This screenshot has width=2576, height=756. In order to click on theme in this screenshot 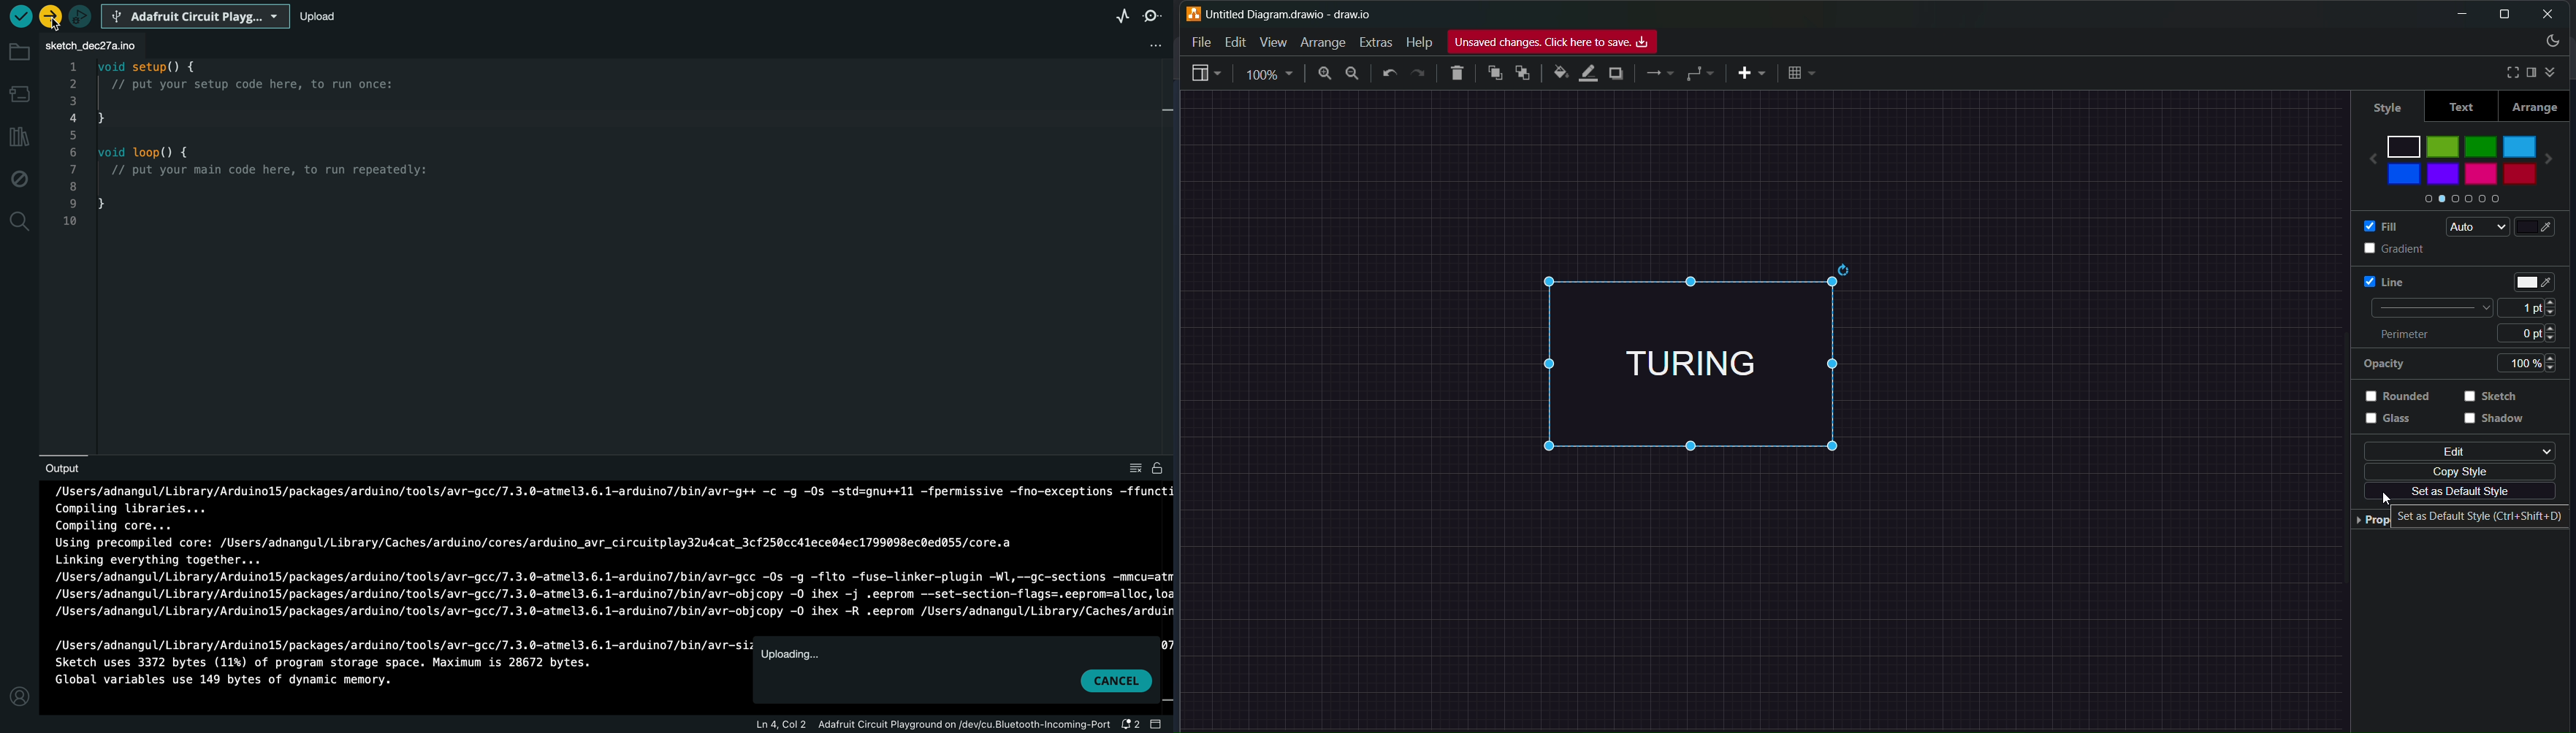, I will do `click(2551, 43)`.